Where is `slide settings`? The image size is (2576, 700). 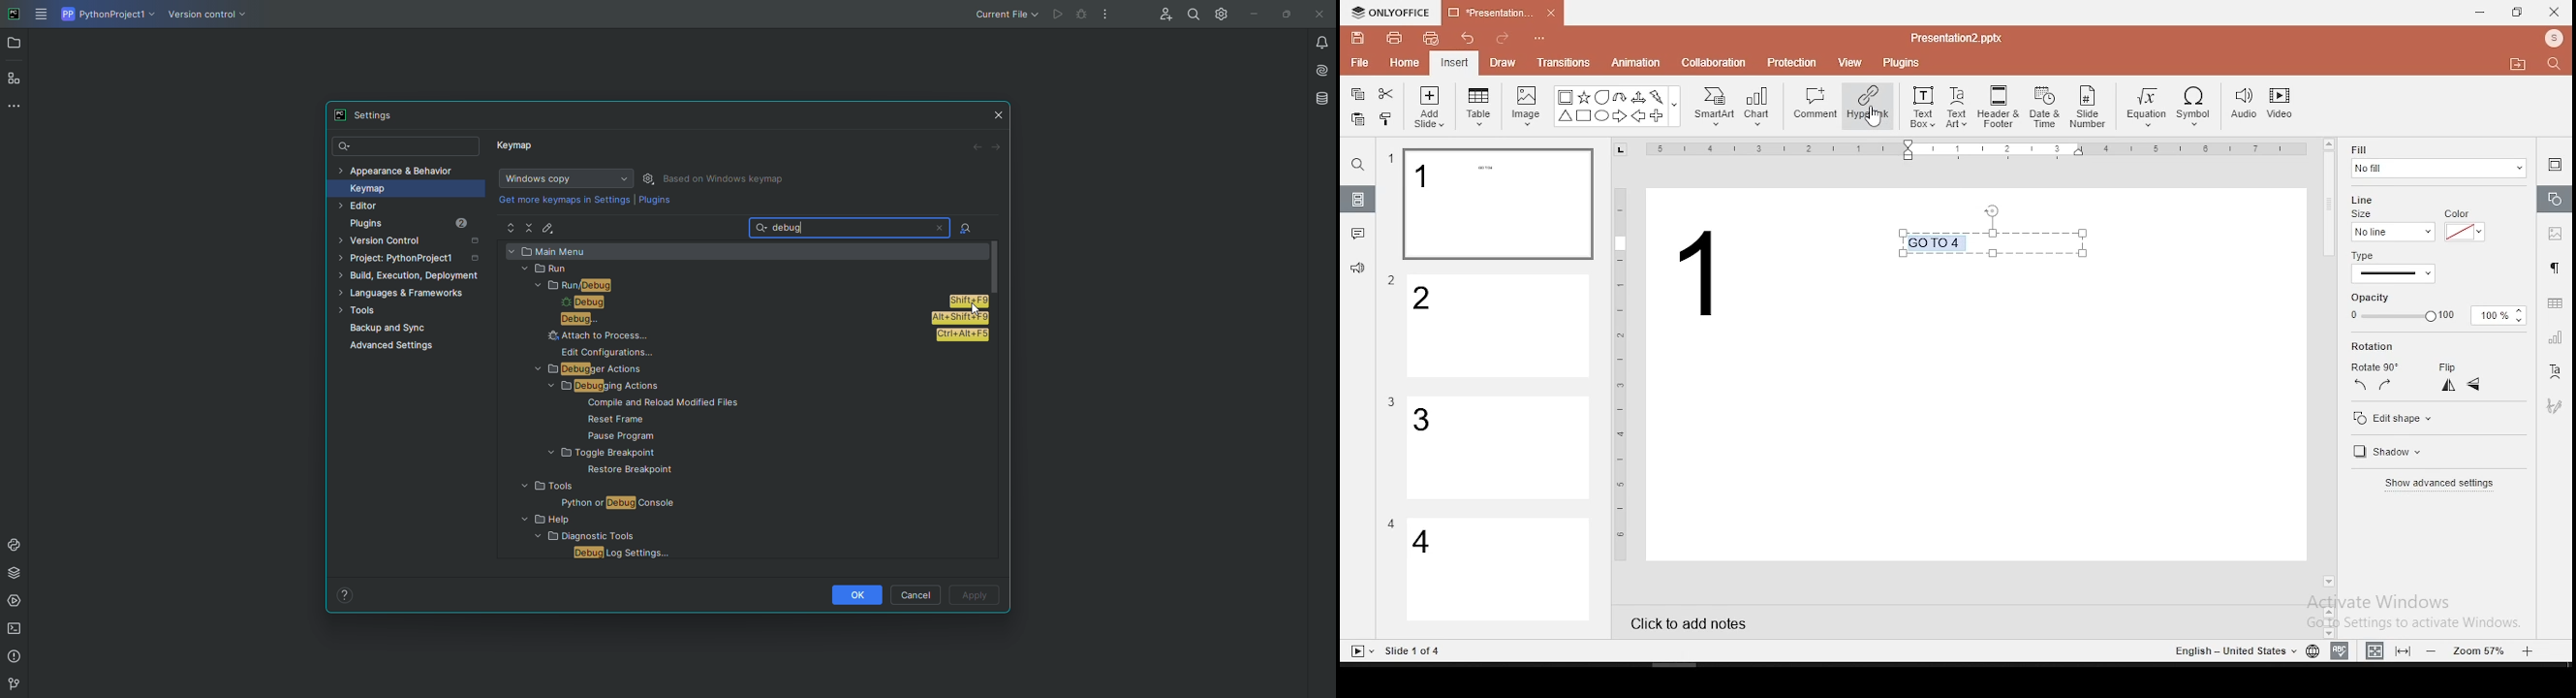 slide settings is located at coordinates (2555, 164).